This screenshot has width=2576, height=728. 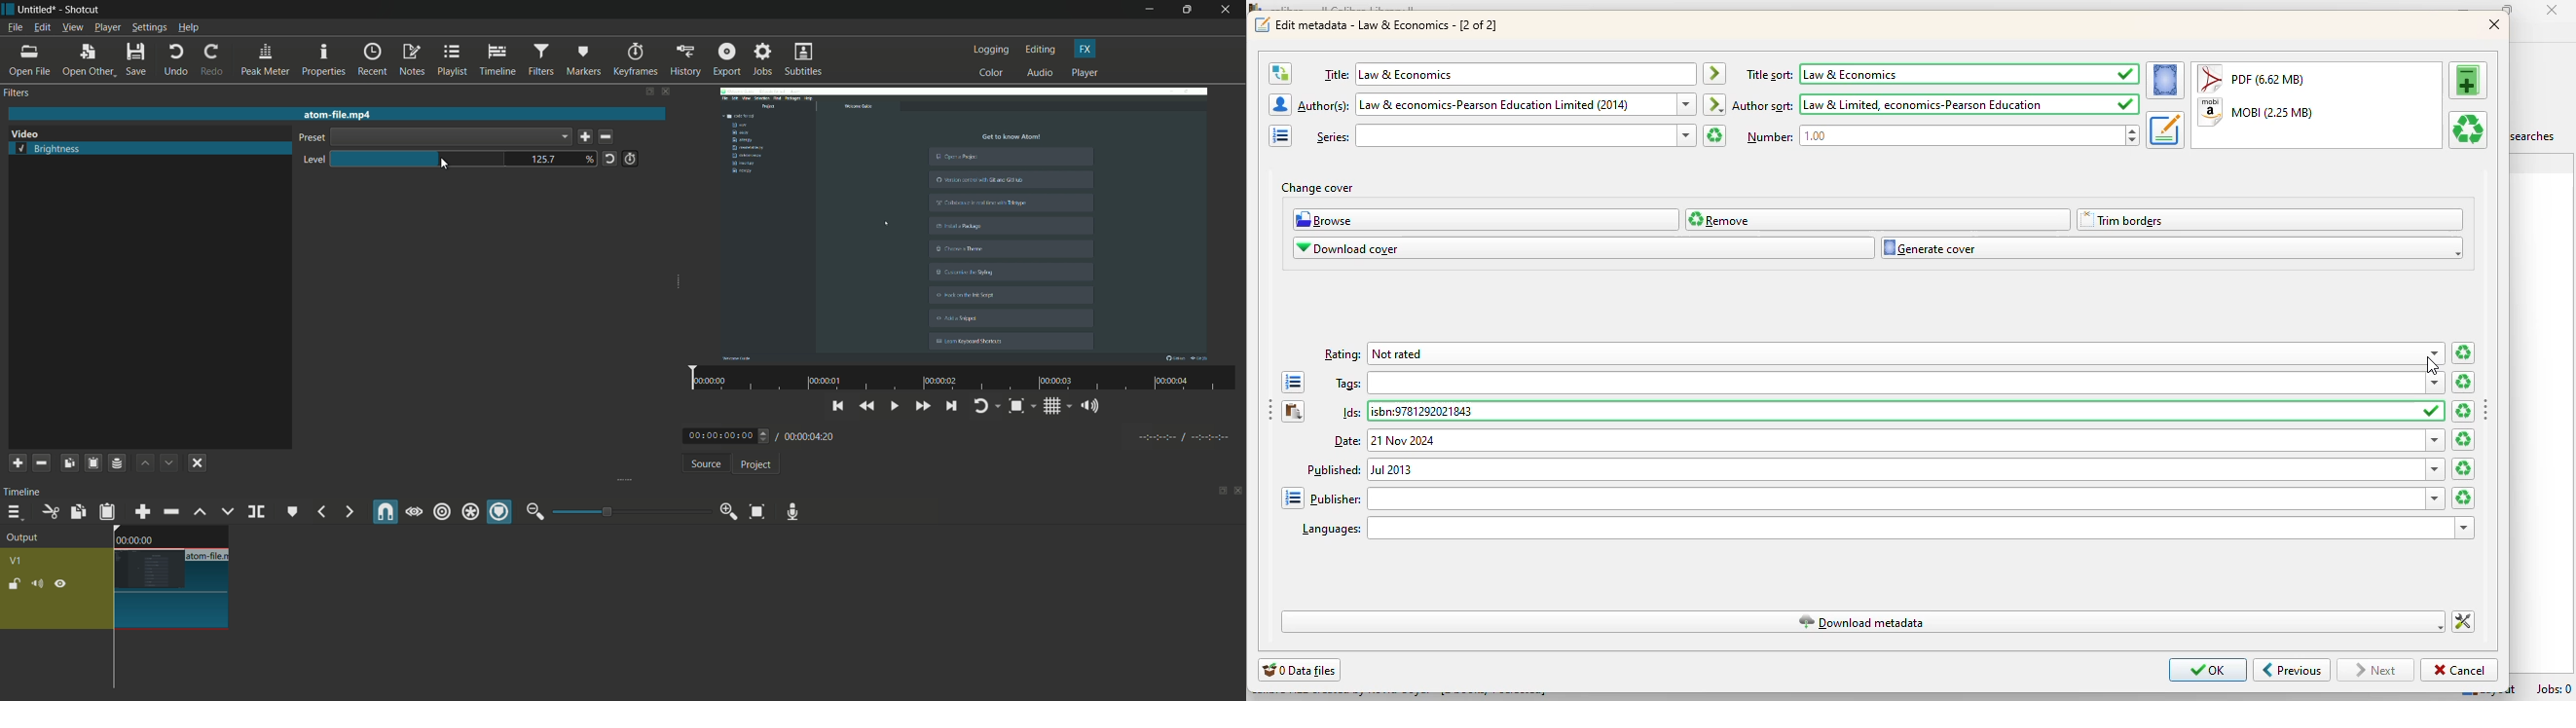 I want to click on color, so click(x=992, y=72).